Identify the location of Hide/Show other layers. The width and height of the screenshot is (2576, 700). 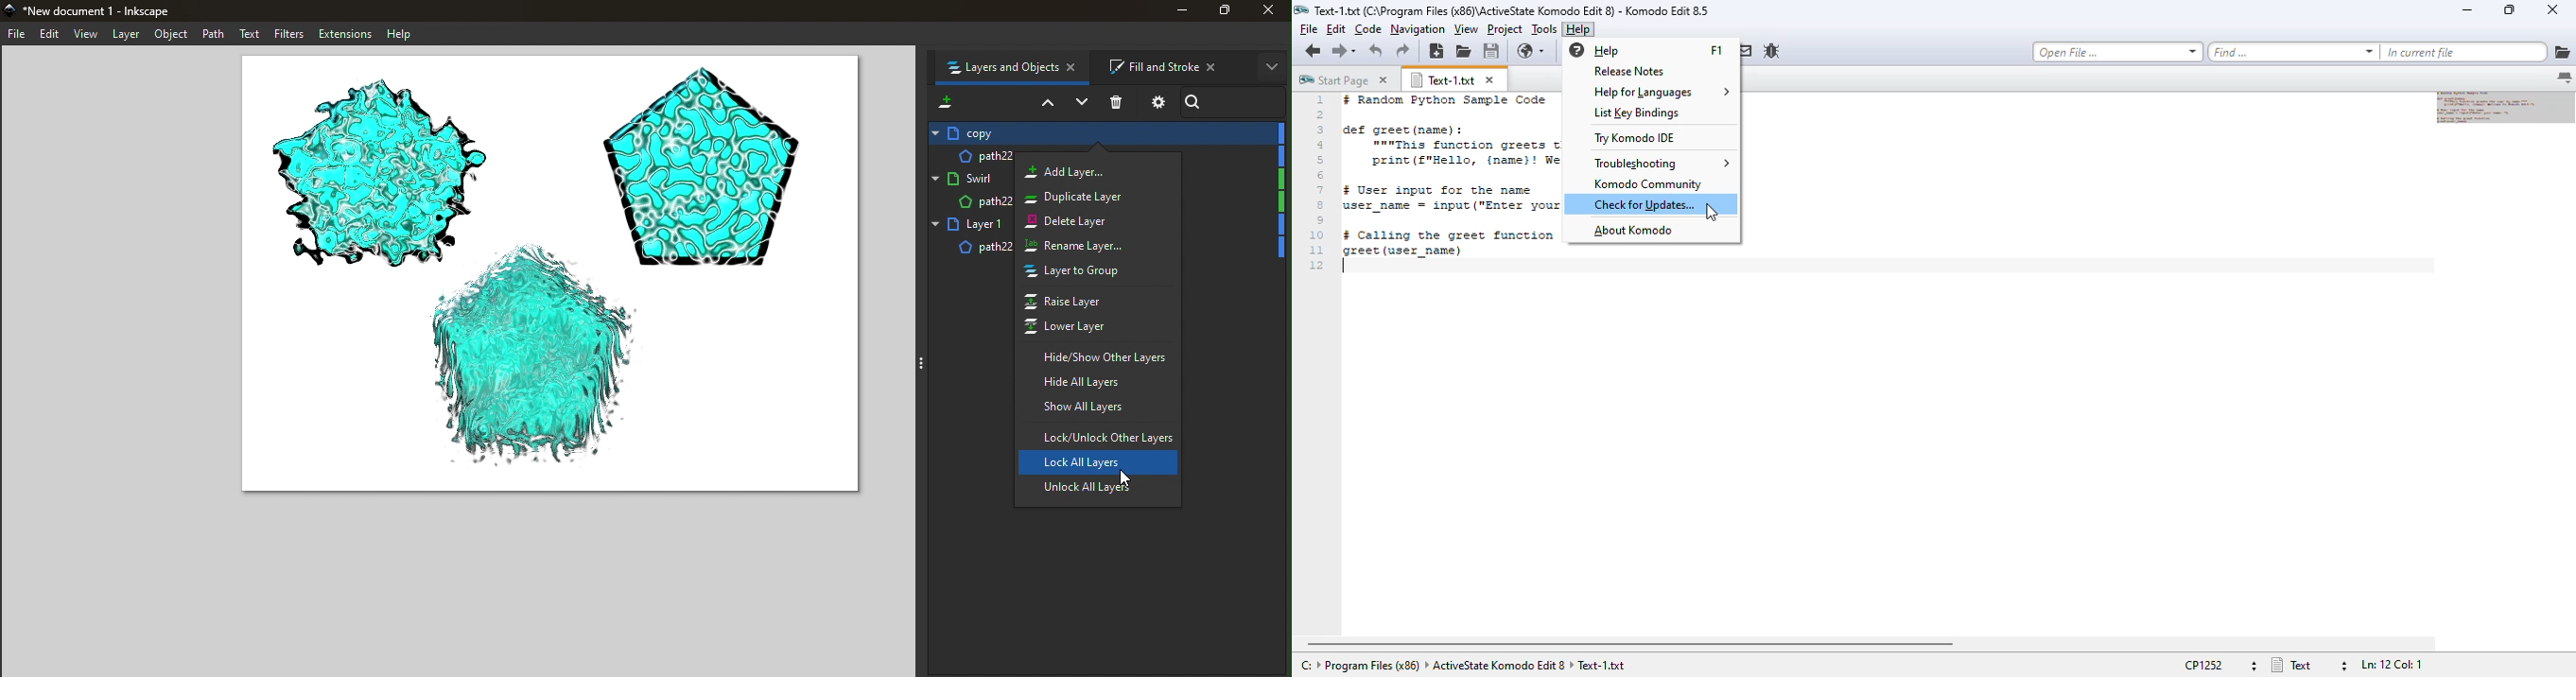
(1094, 356).